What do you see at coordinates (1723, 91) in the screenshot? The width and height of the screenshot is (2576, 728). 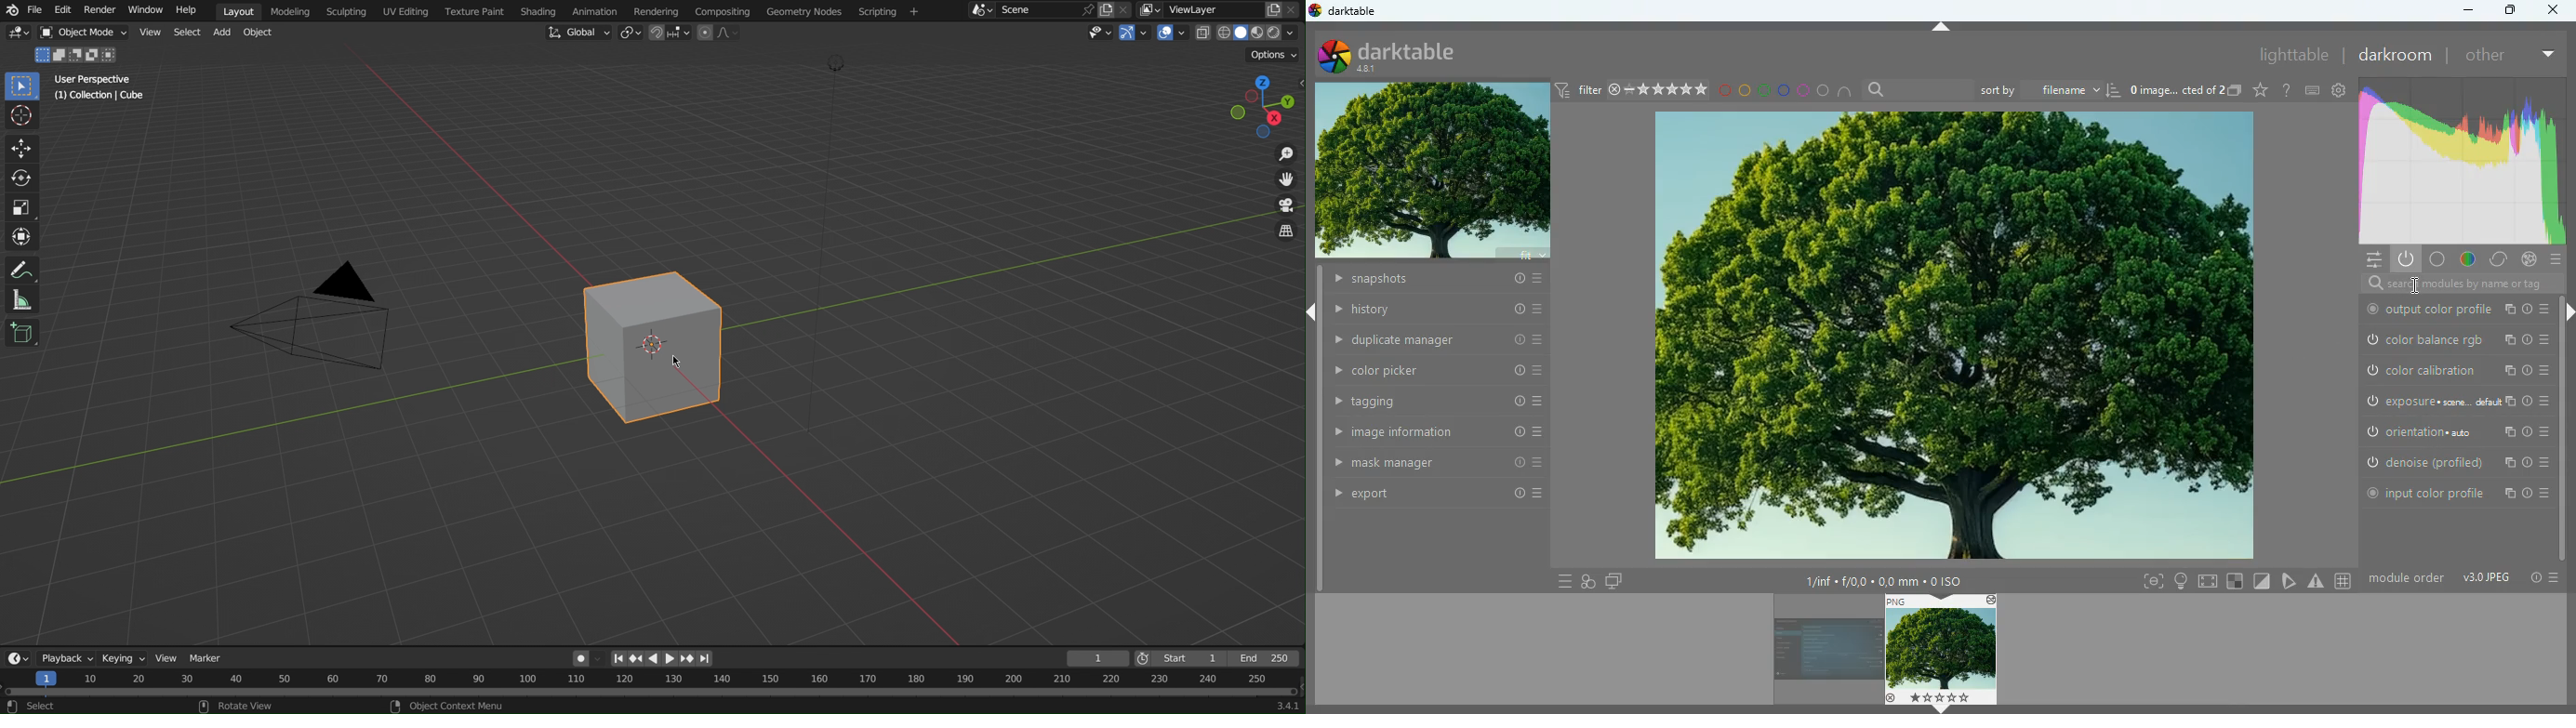 I see `red` at bounding box center [1723, 91].